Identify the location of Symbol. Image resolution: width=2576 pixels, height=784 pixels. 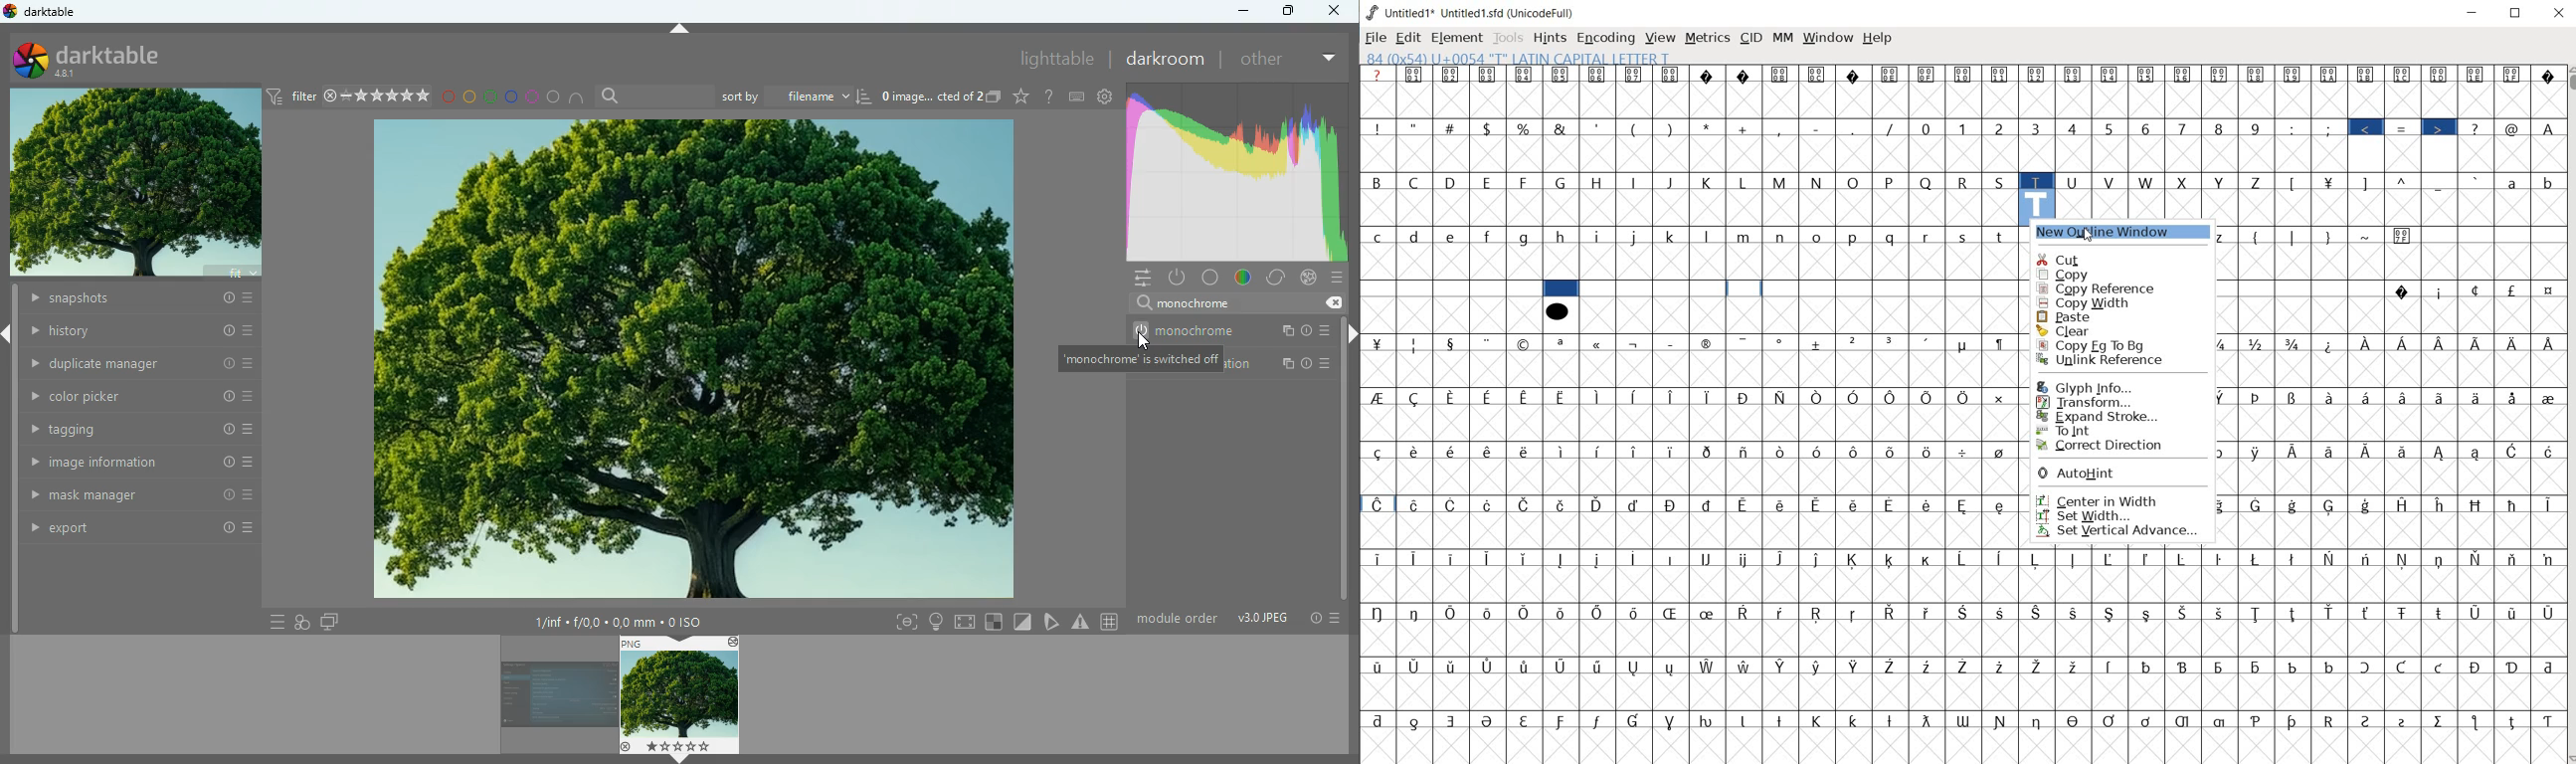
(1490, 396).